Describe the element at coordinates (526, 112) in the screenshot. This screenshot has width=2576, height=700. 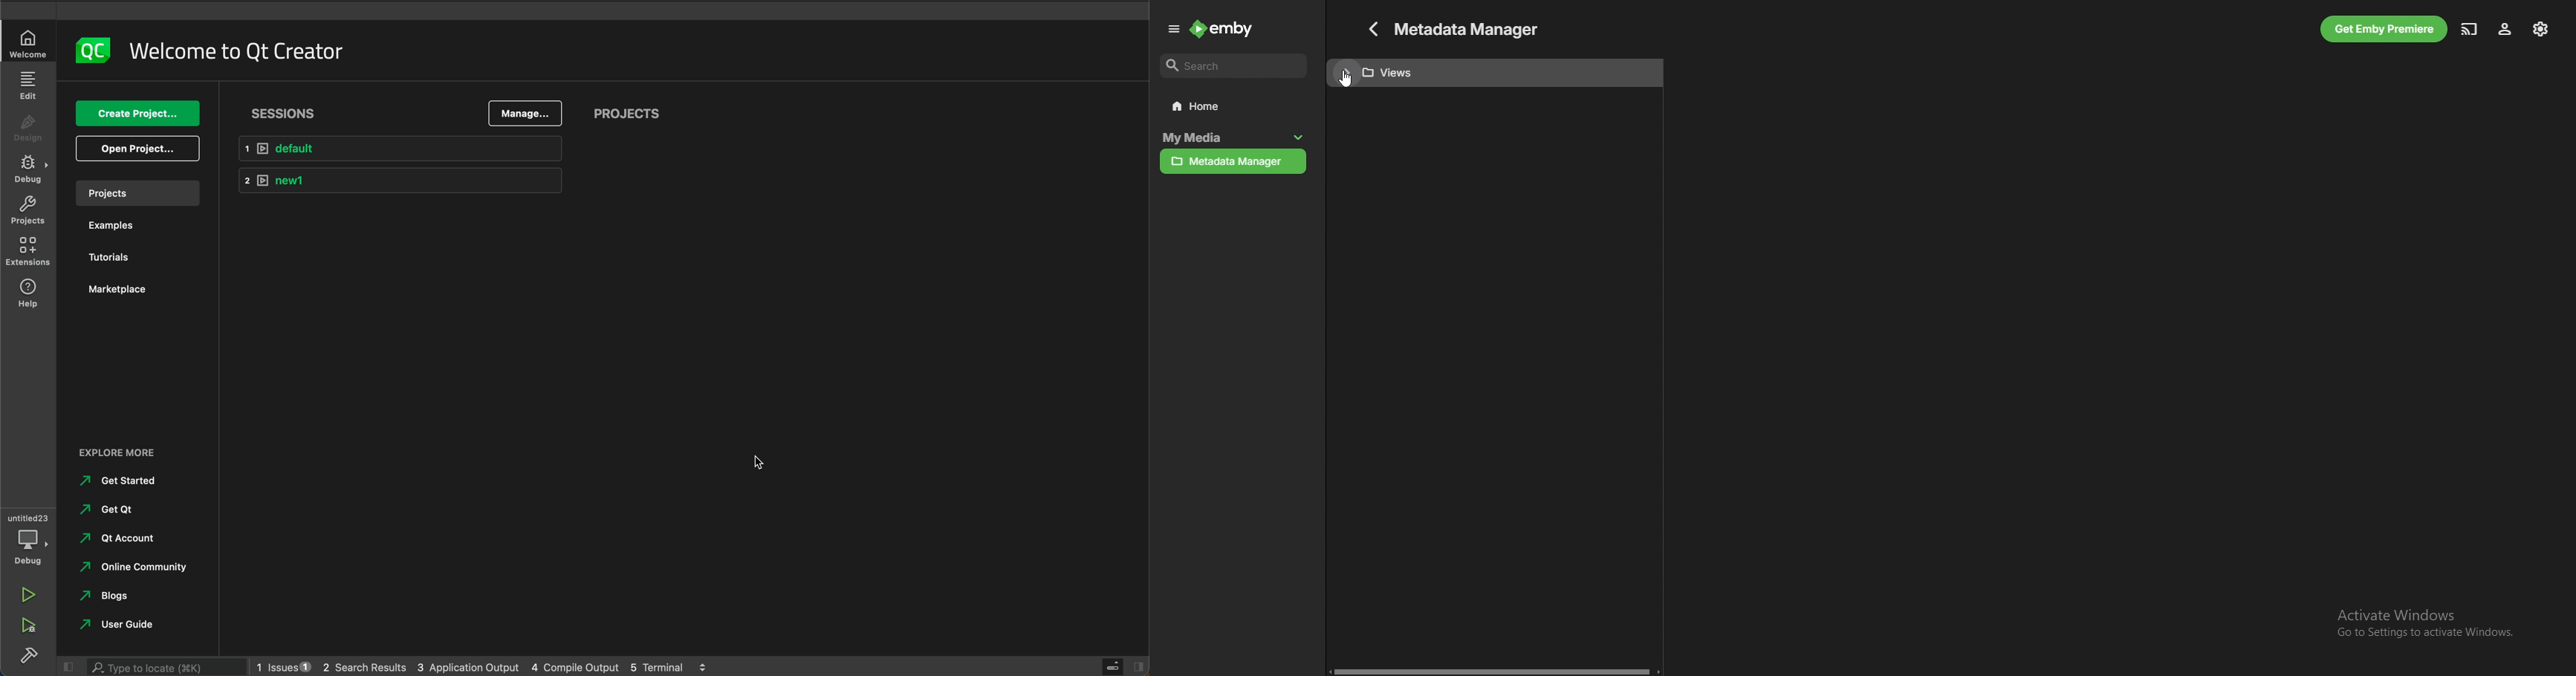
I see `manage` at that location.